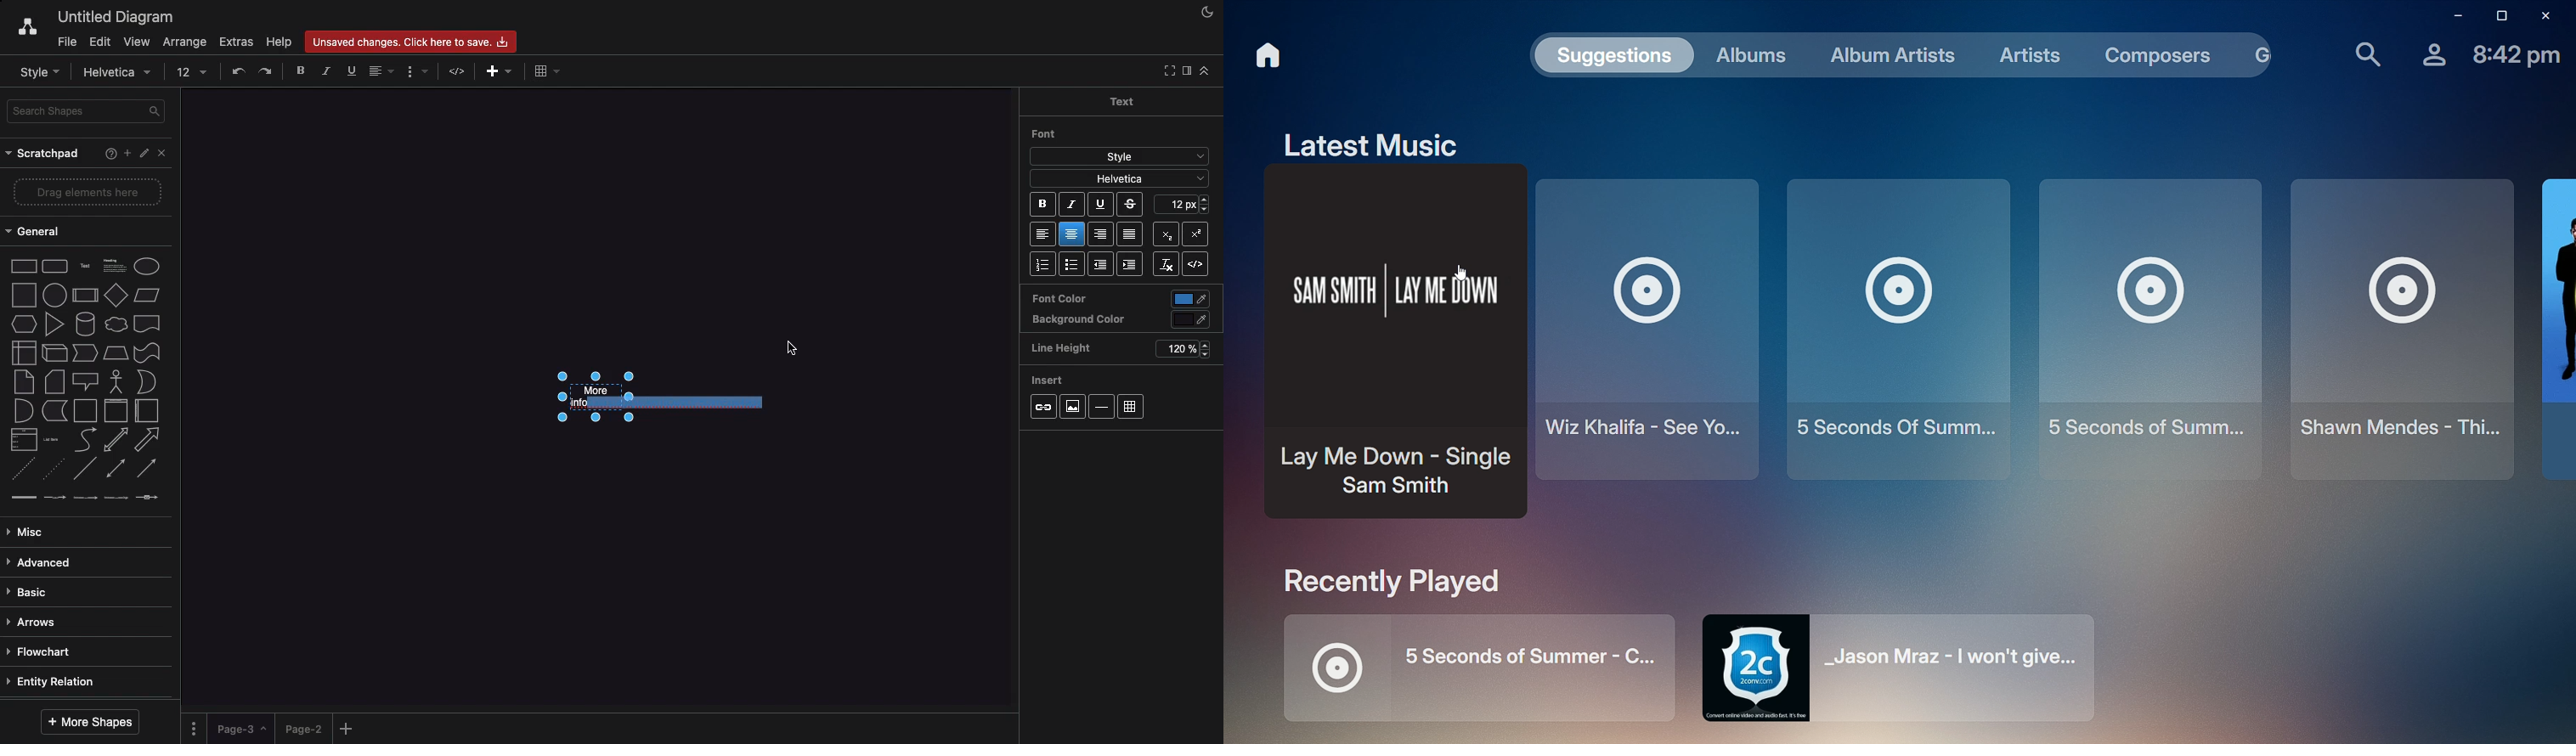  I want to click on Sidebar, so click(1185, 71).